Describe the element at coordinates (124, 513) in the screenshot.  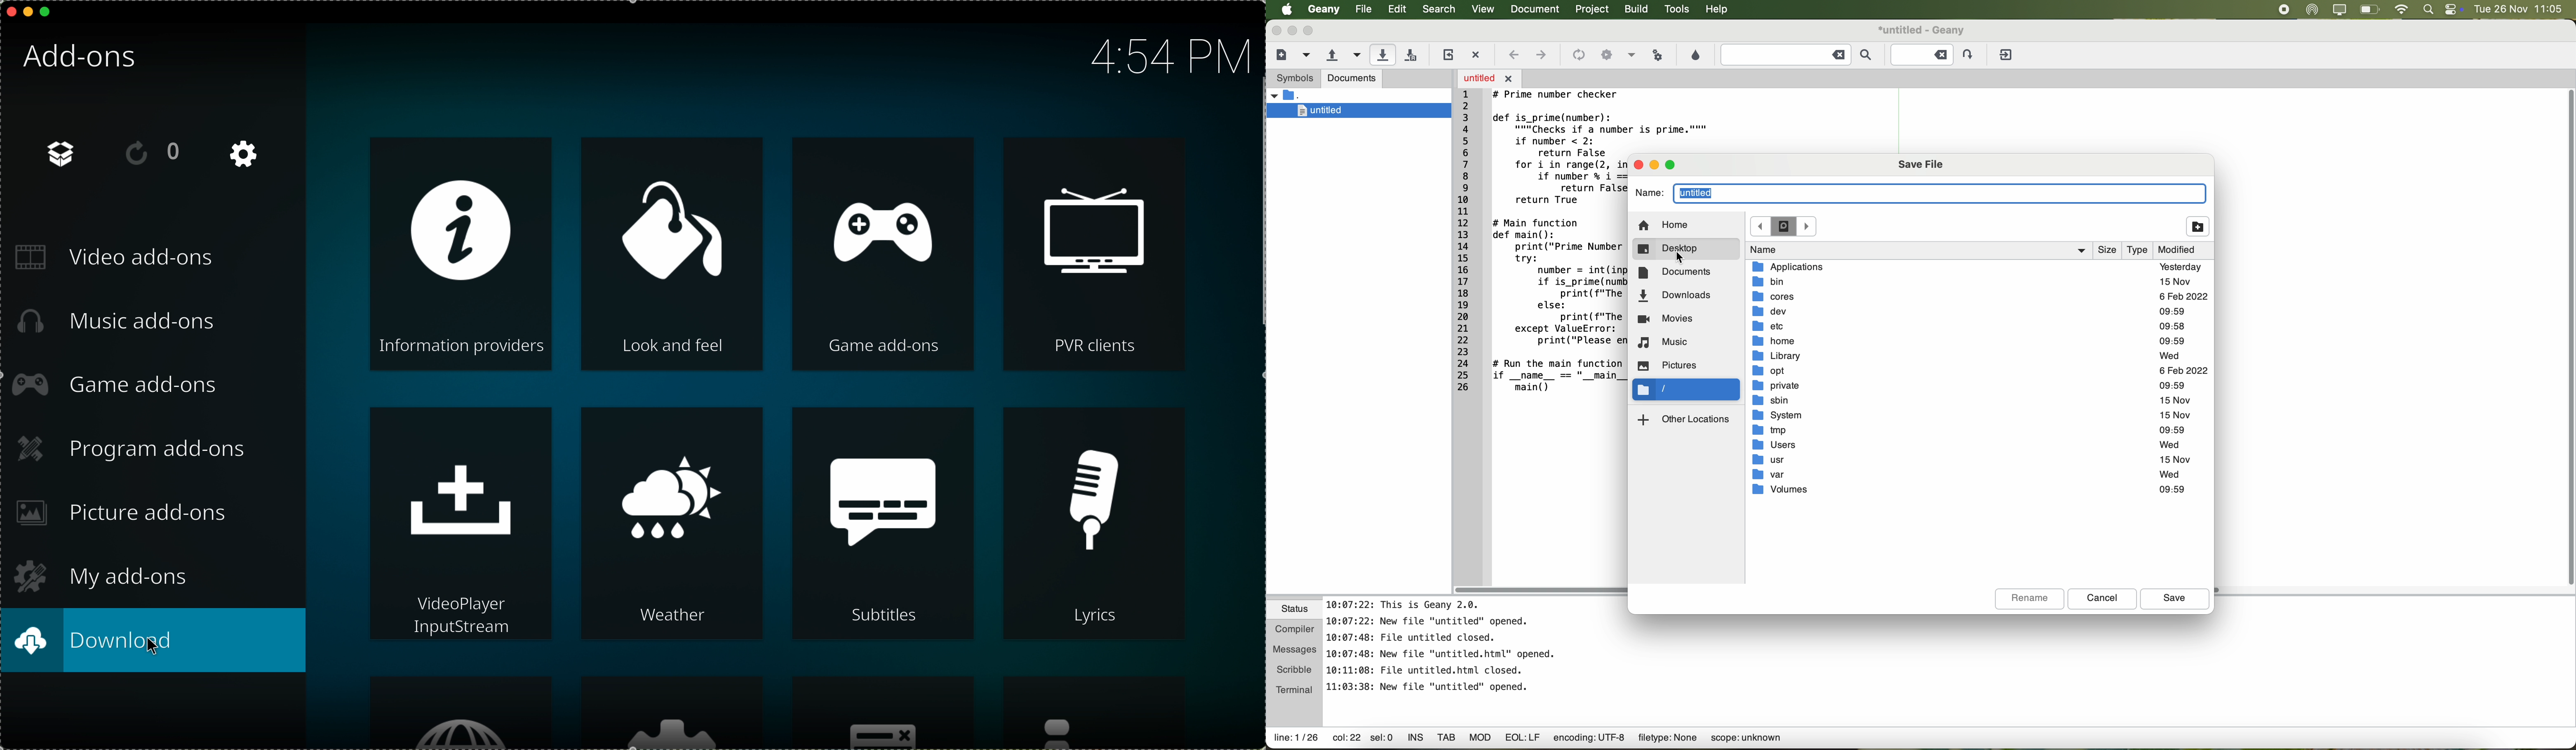
I see `picture add-ons` at that location.